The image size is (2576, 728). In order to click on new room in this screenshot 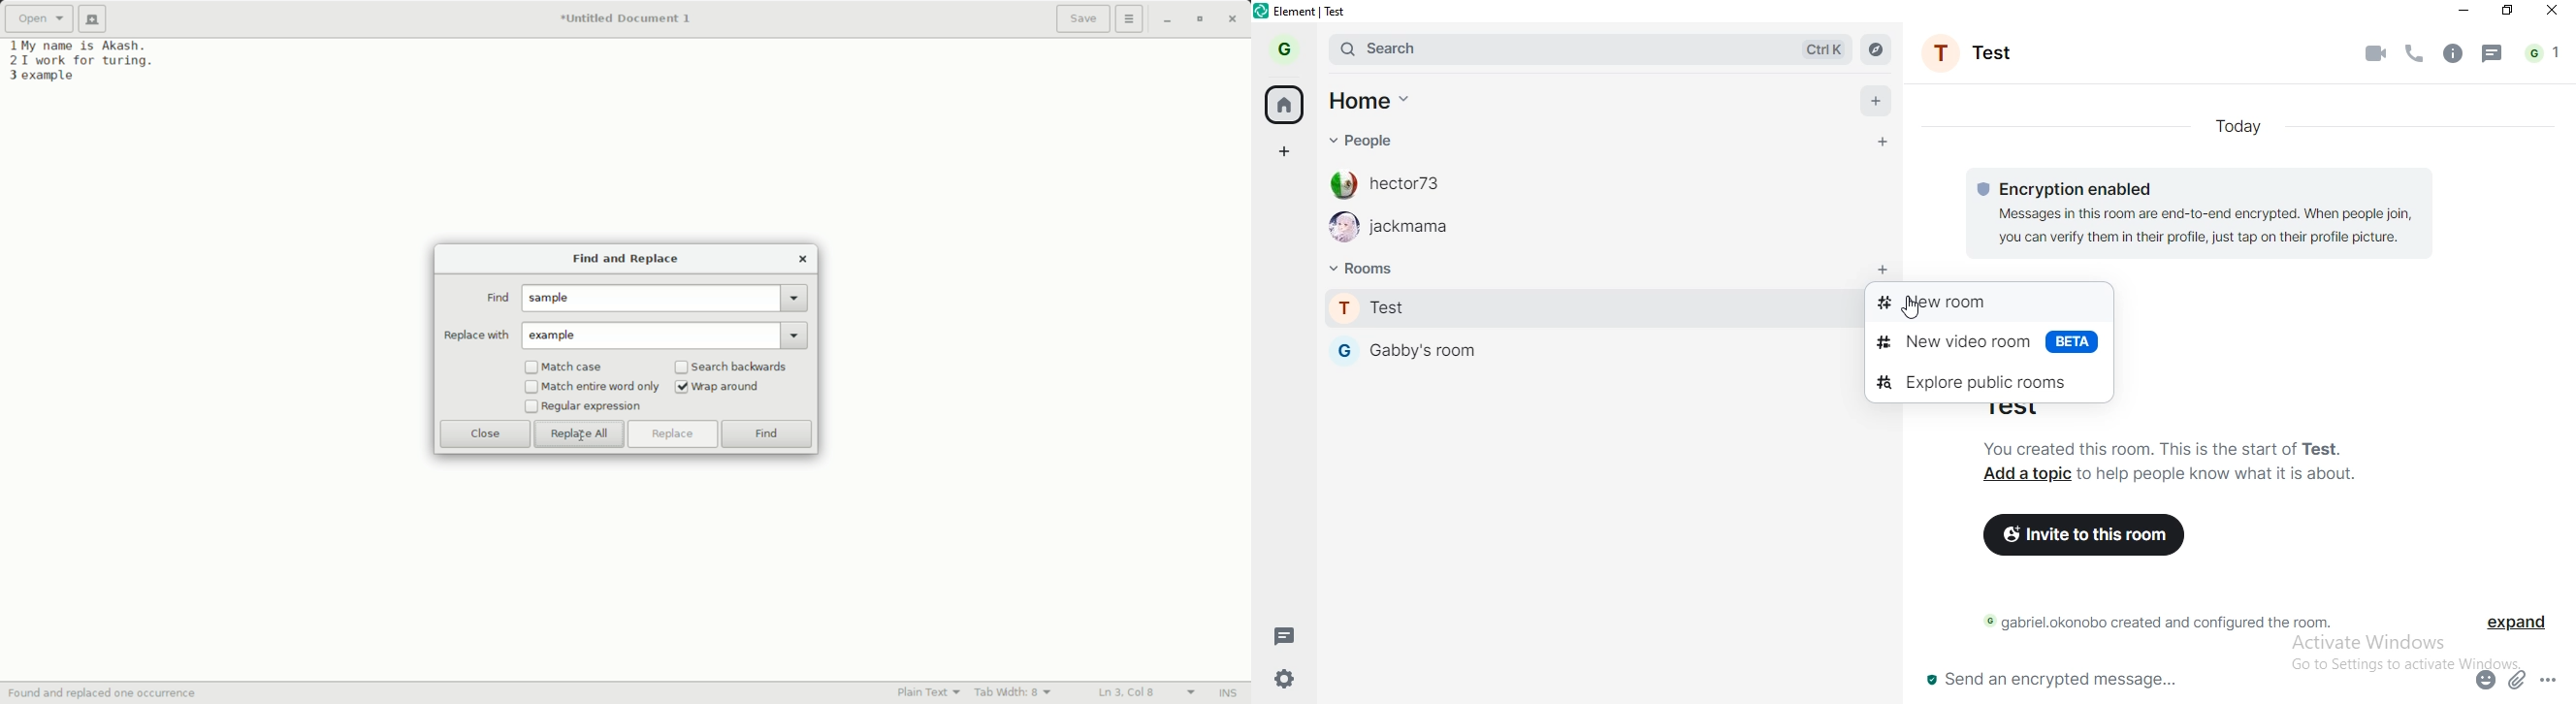, I will do `click(1990, 302)`.